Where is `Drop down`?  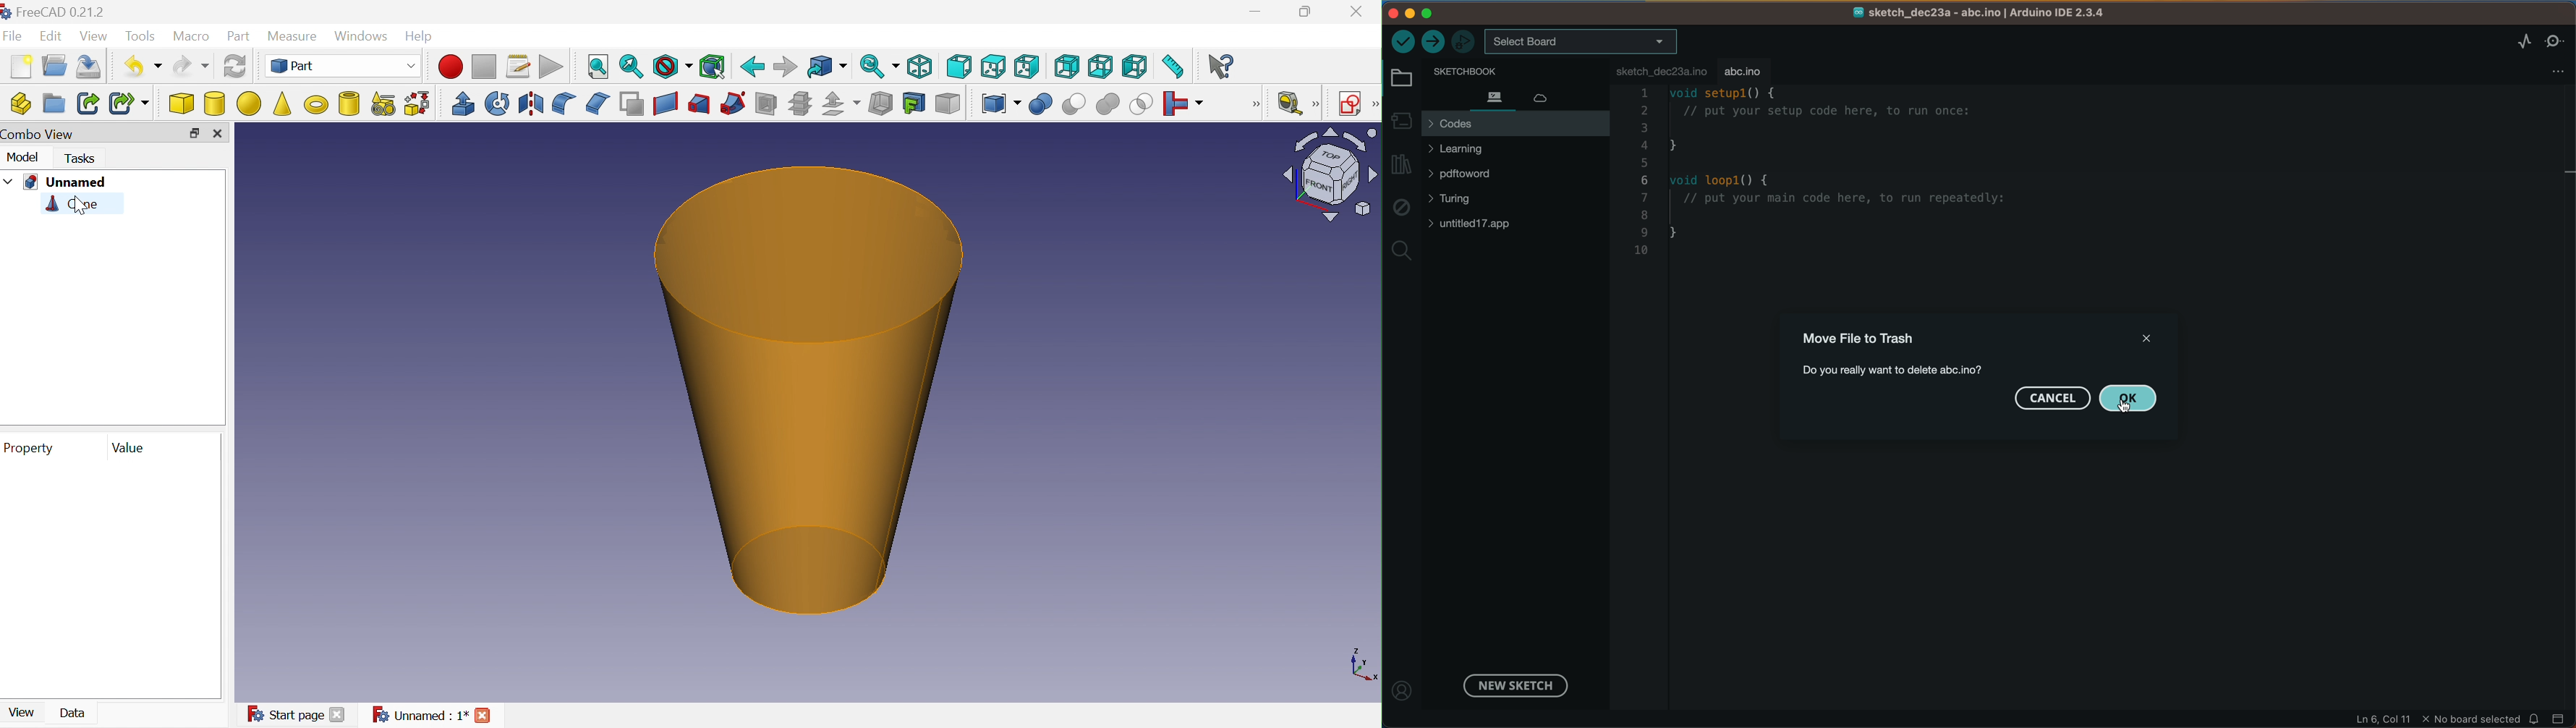
Drop down is located at coordinates (9, 181).